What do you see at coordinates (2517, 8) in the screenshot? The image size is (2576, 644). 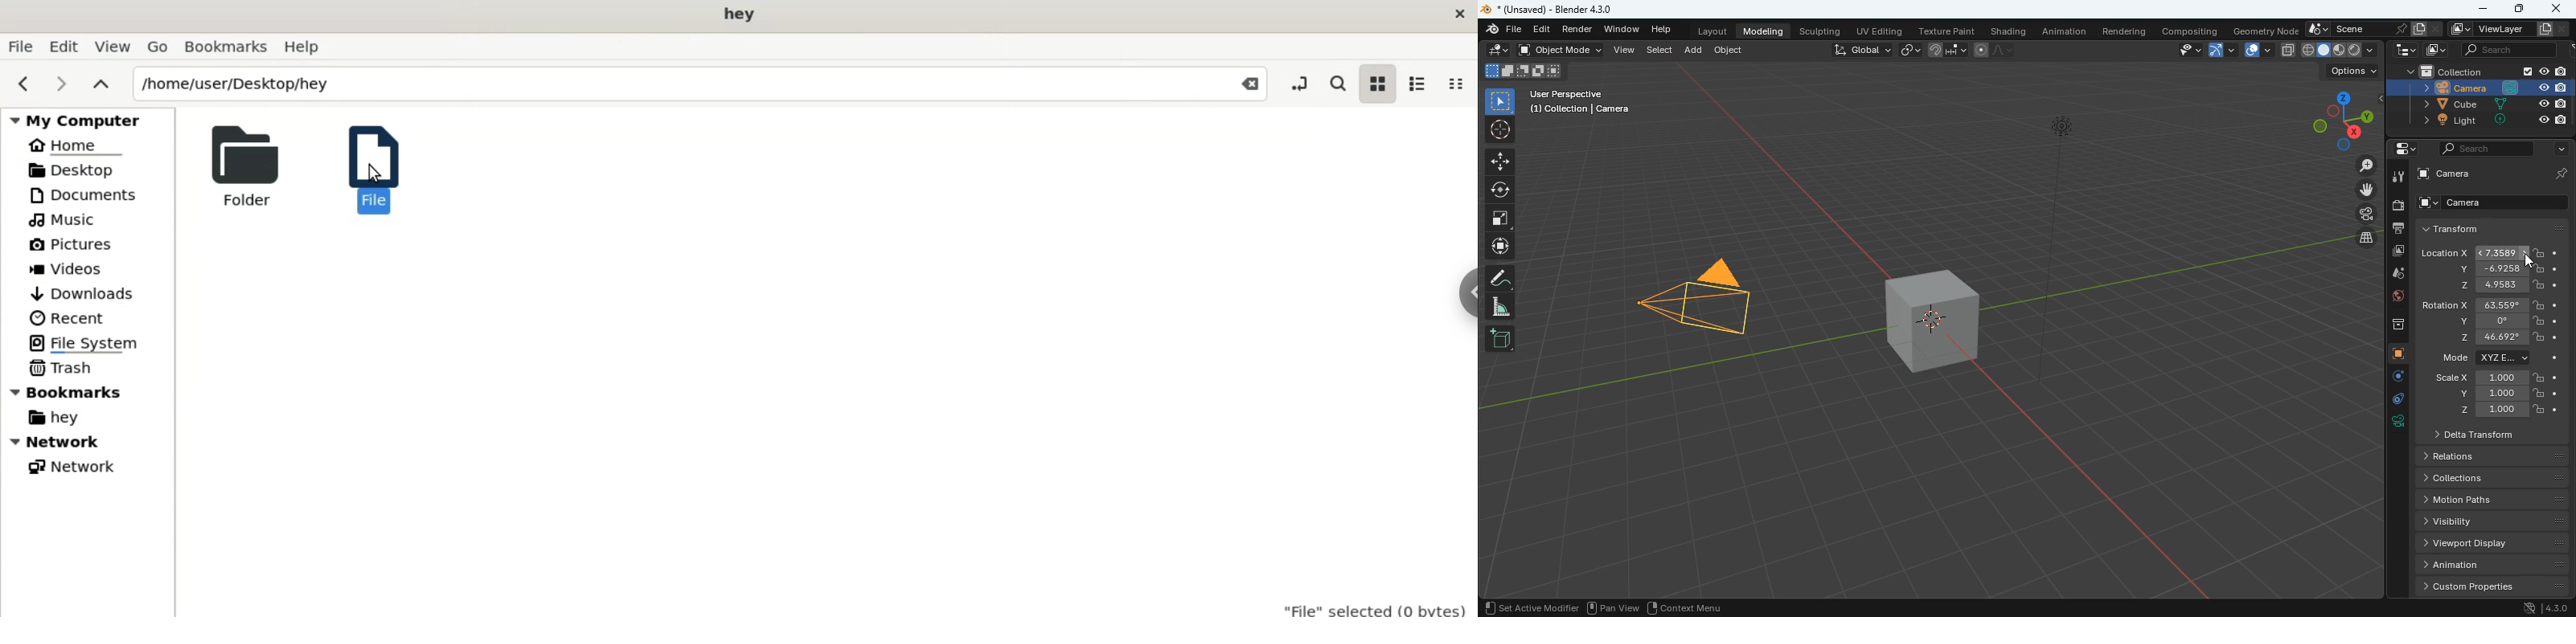 I see `maximize` at bounding box center [2517, 8].